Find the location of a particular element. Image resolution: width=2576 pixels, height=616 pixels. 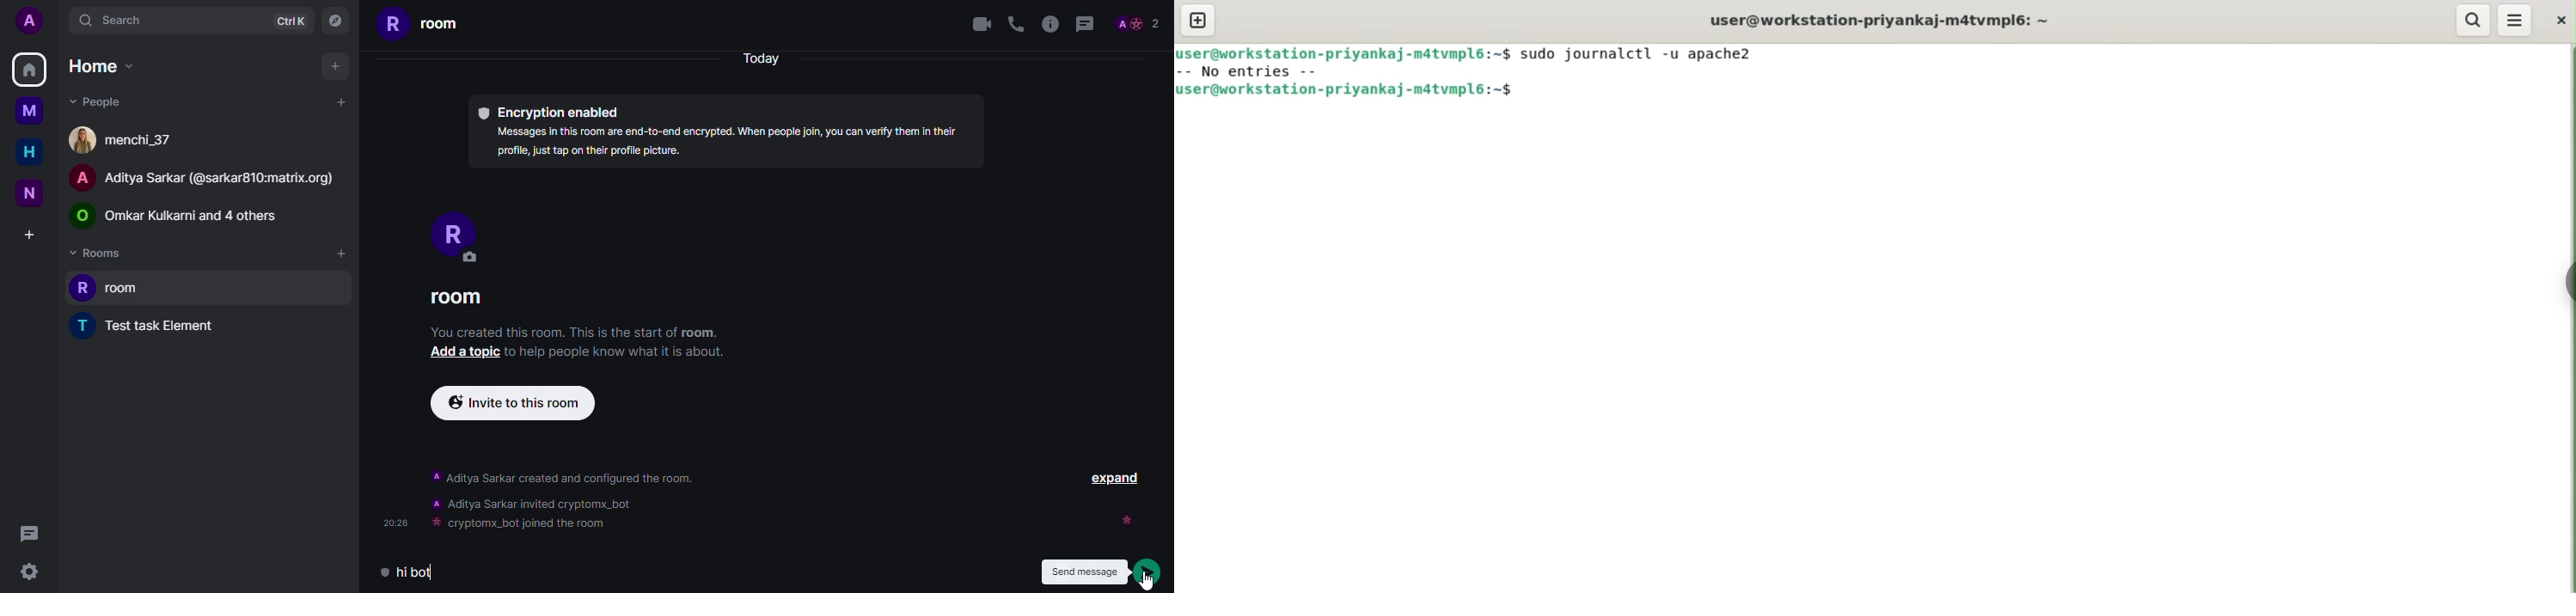

people is located at coordinates (123, 140).